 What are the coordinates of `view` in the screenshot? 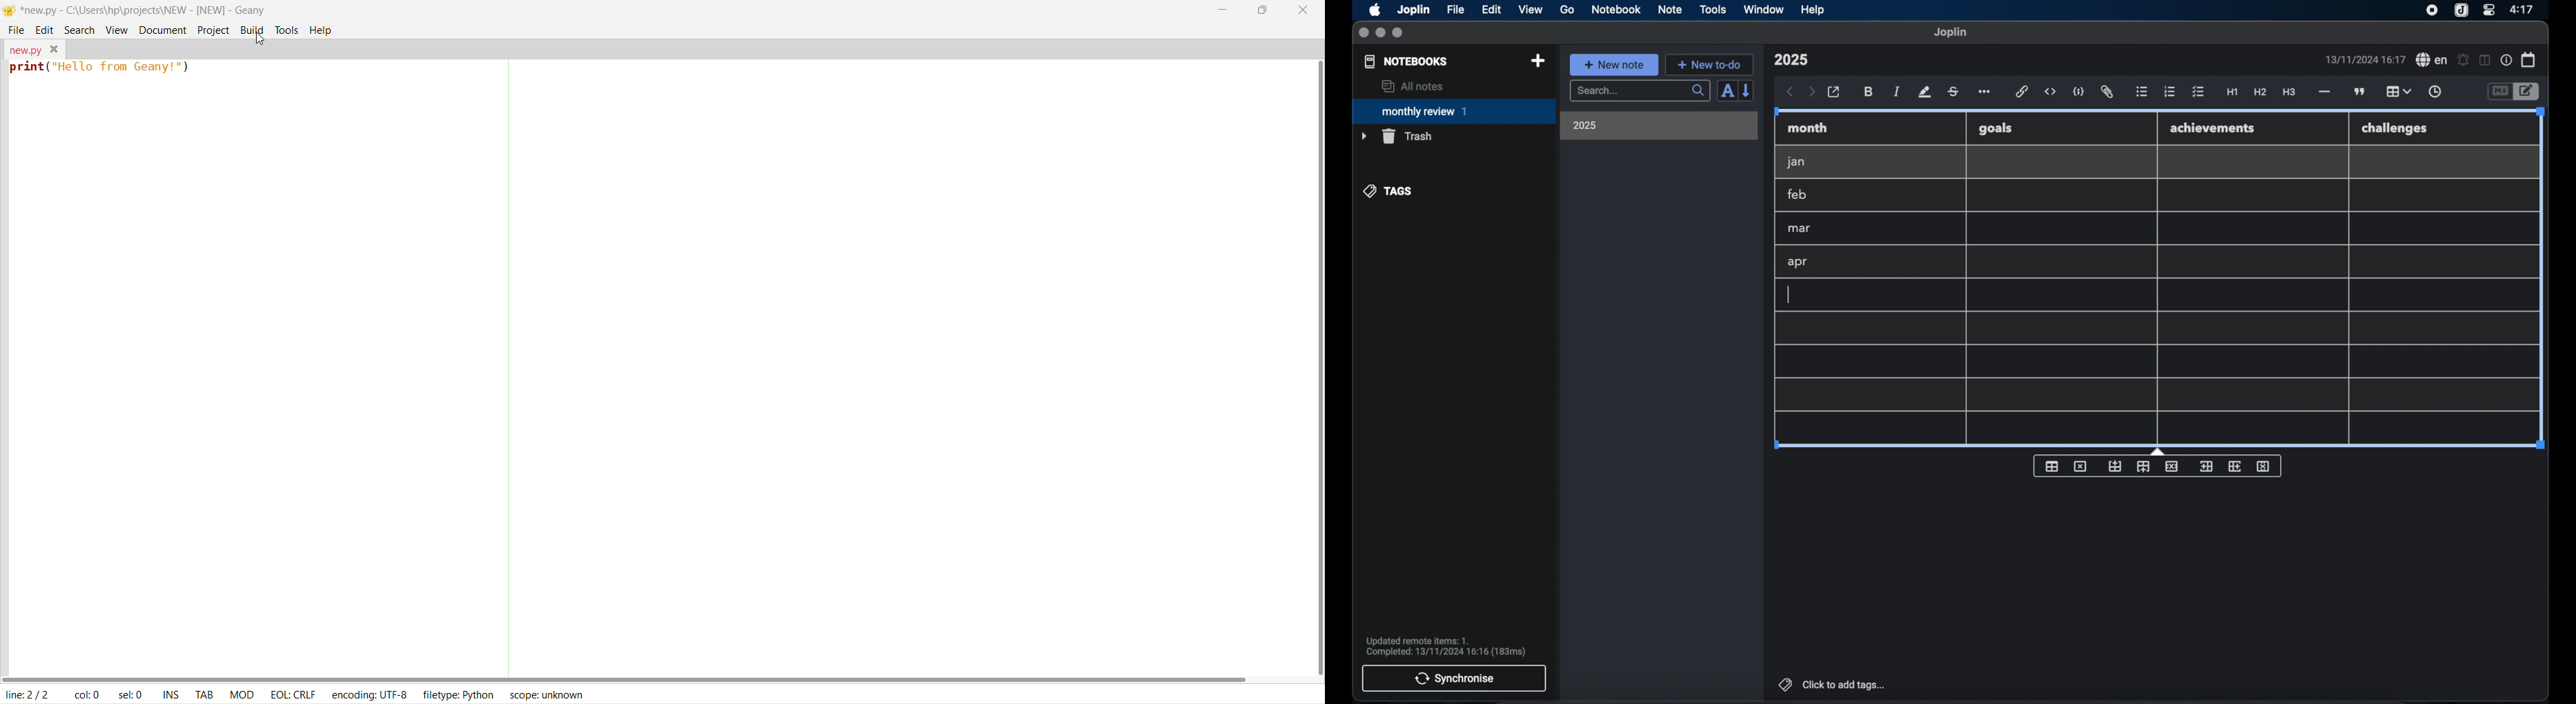 It's located at (117, 28).